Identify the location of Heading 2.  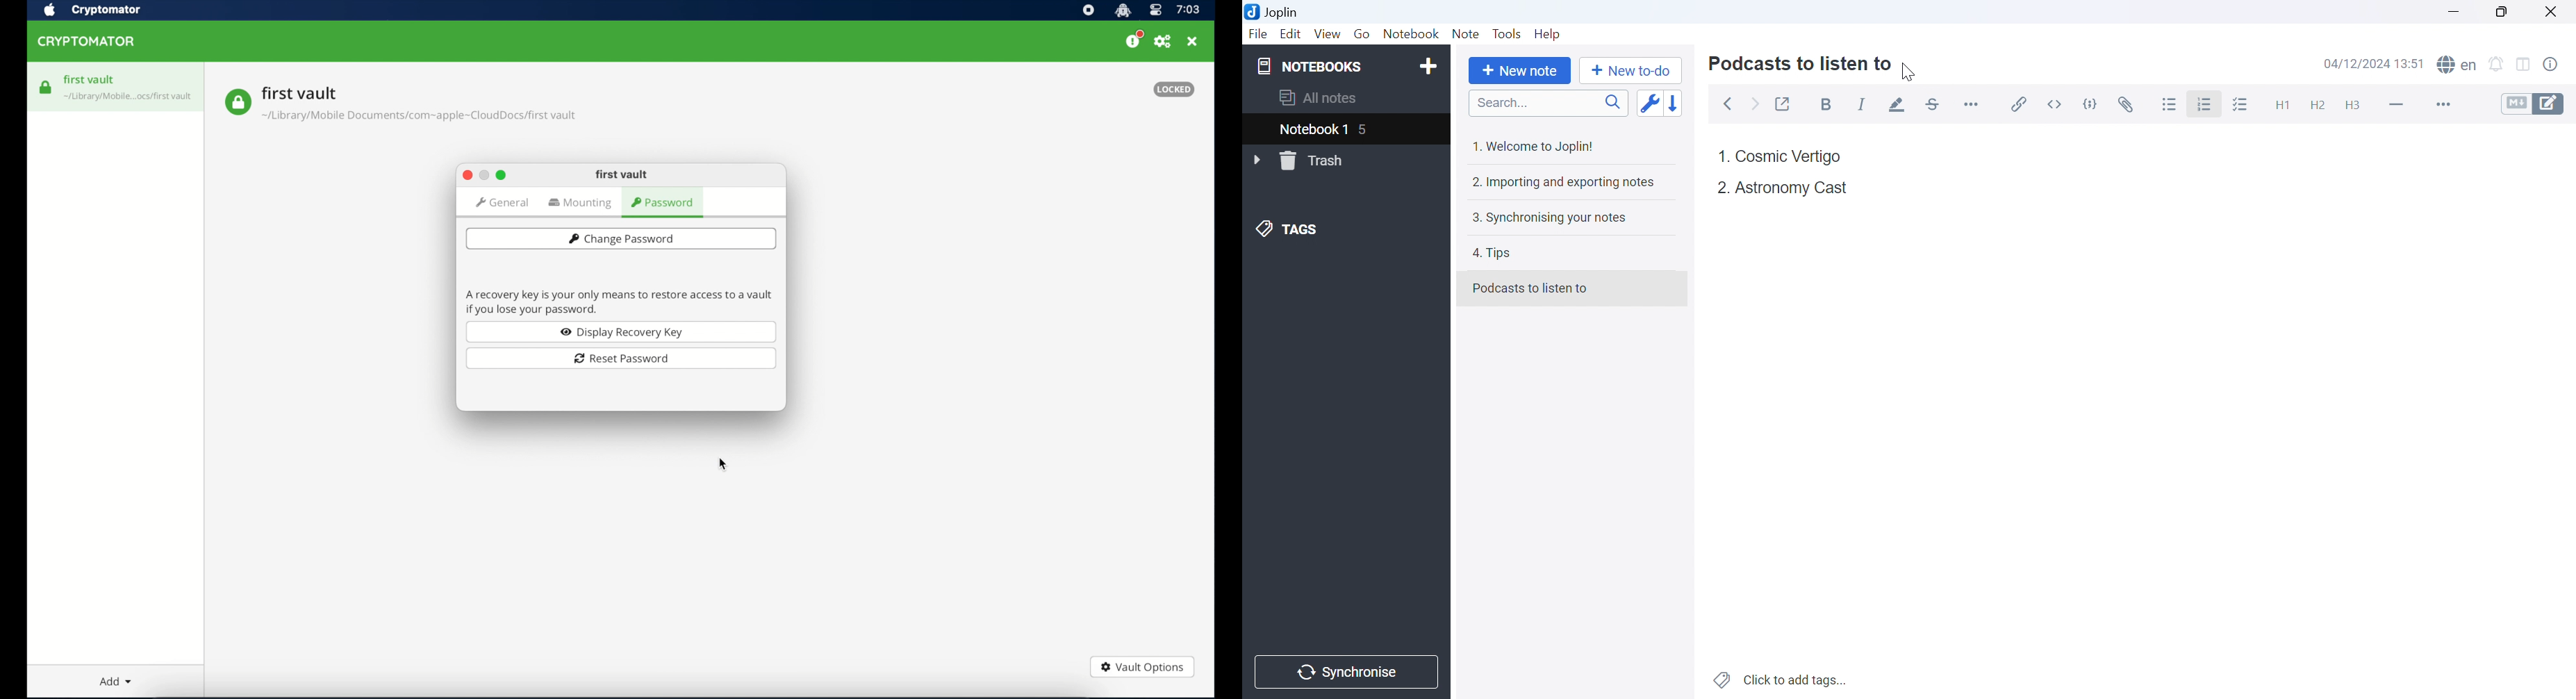
(2317, 104).